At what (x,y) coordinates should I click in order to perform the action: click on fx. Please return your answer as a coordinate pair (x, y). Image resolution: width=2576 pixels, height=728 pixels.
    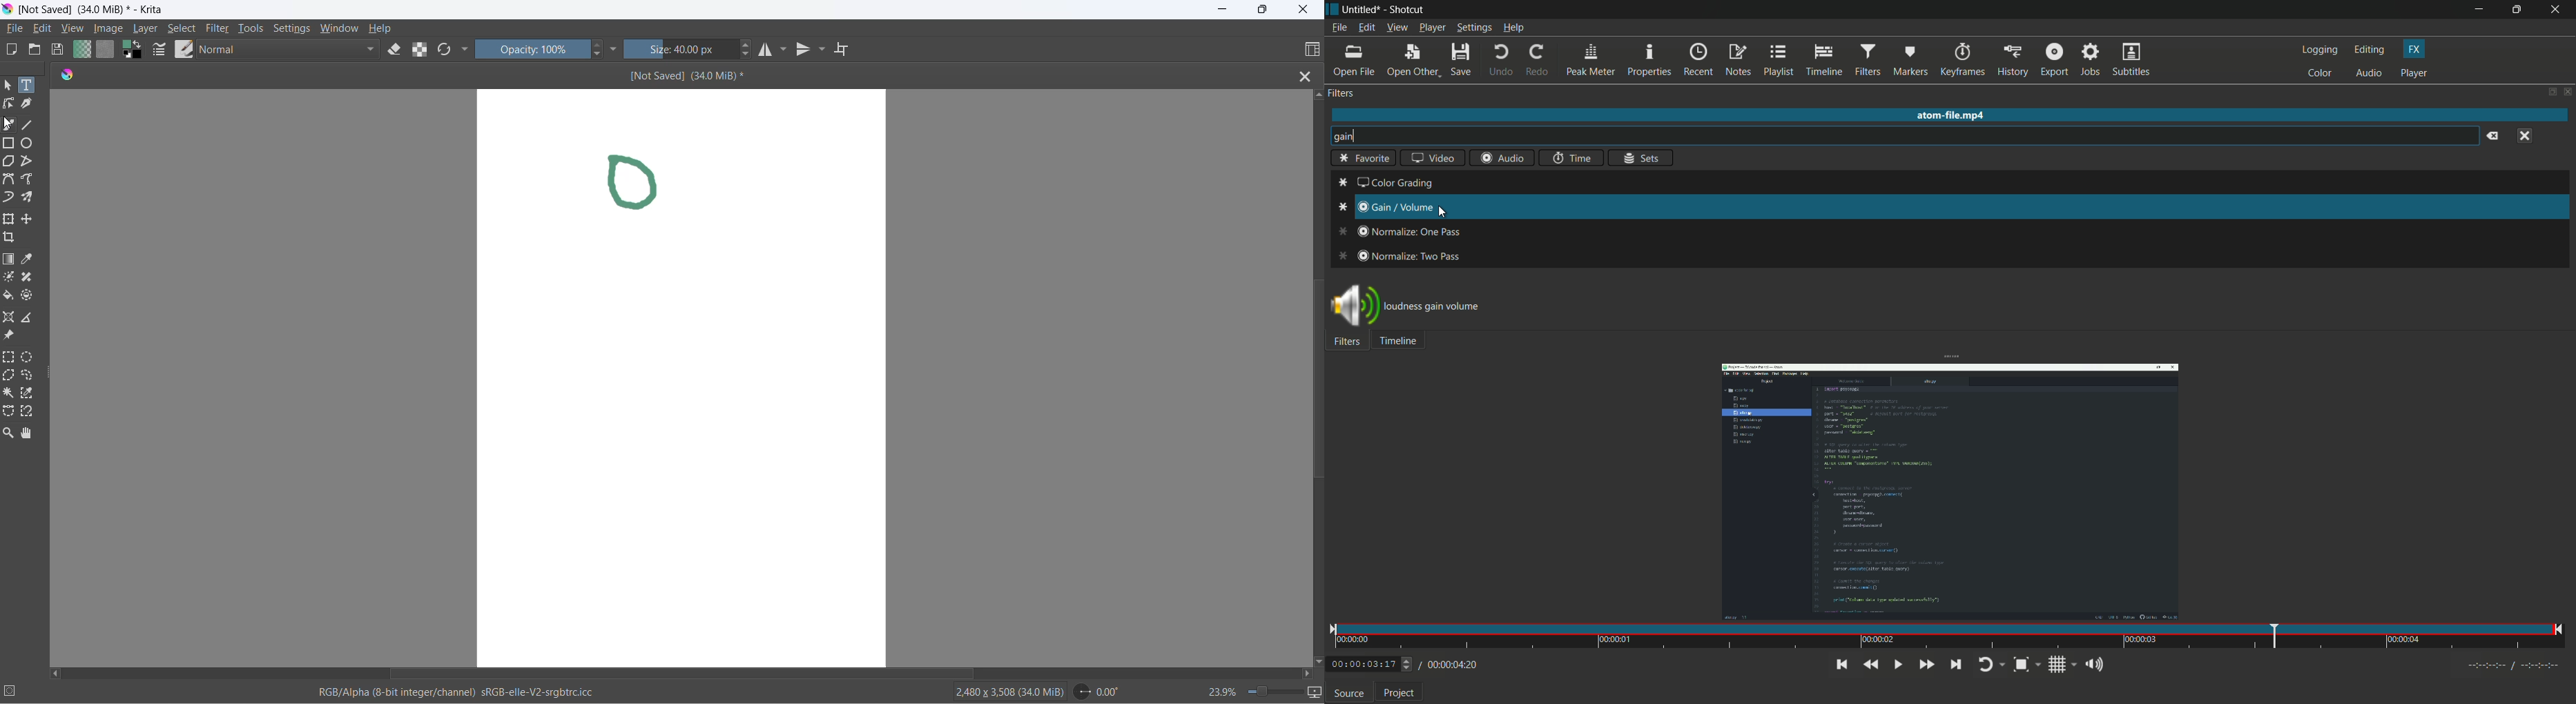
    Looking at the image, I should click on (2414, 50).